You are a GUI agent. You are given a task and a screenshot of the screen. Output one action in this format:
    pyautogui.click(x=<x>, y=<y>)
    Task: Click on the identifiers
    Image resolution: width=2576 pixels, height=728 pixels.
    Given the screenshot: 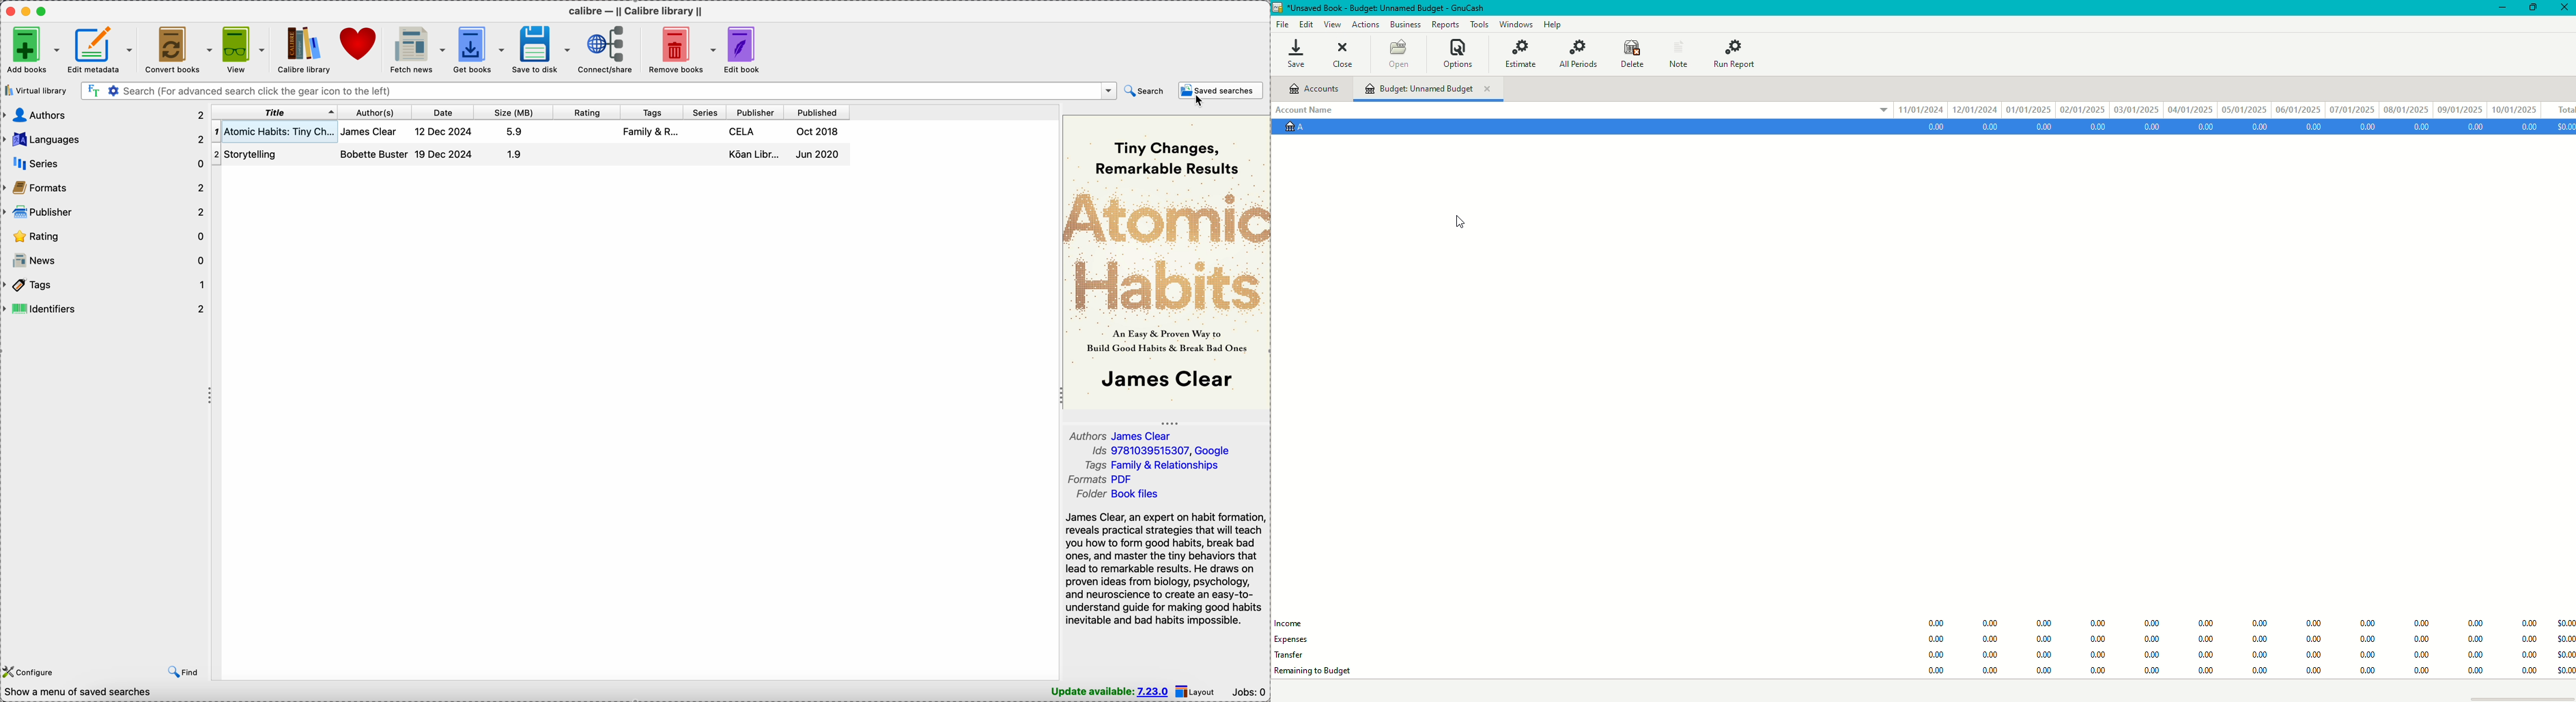 What is the action you would take?
    pyautogui.click(x=105, y=309)
    